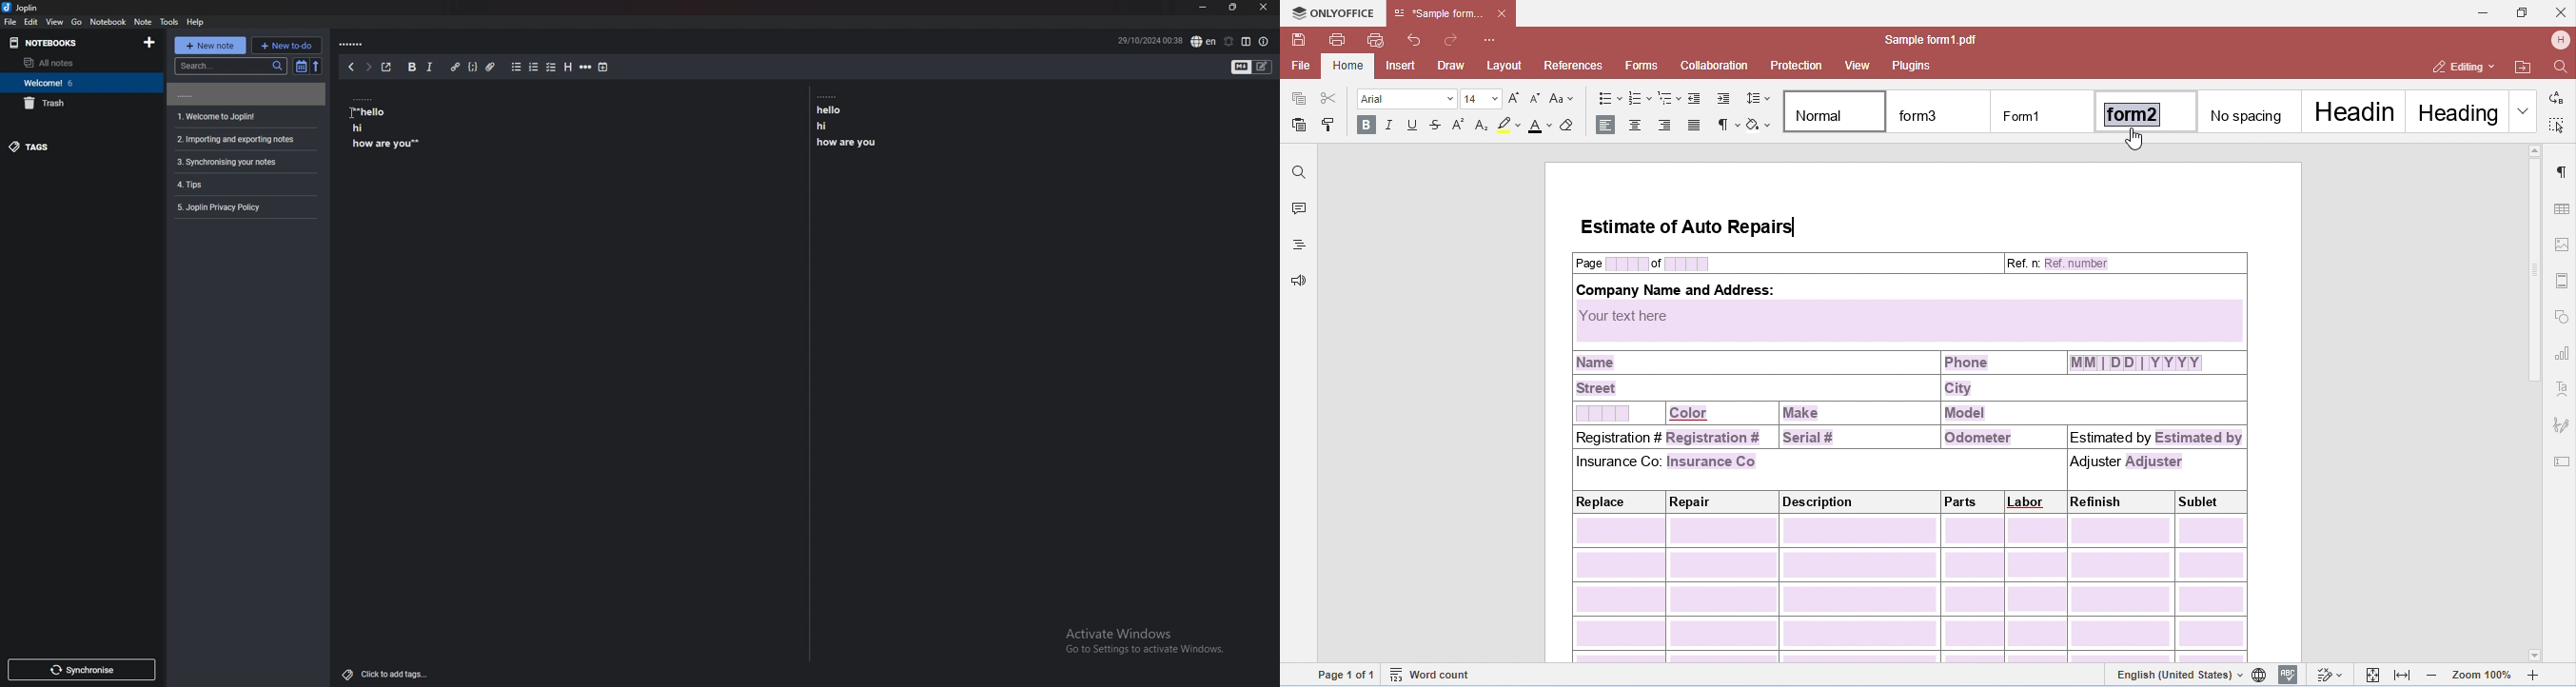 The image size is (2576, 700). Describe the element at coordinates (586, 66) in the screenshot. I see `horizontal rule` at that location.